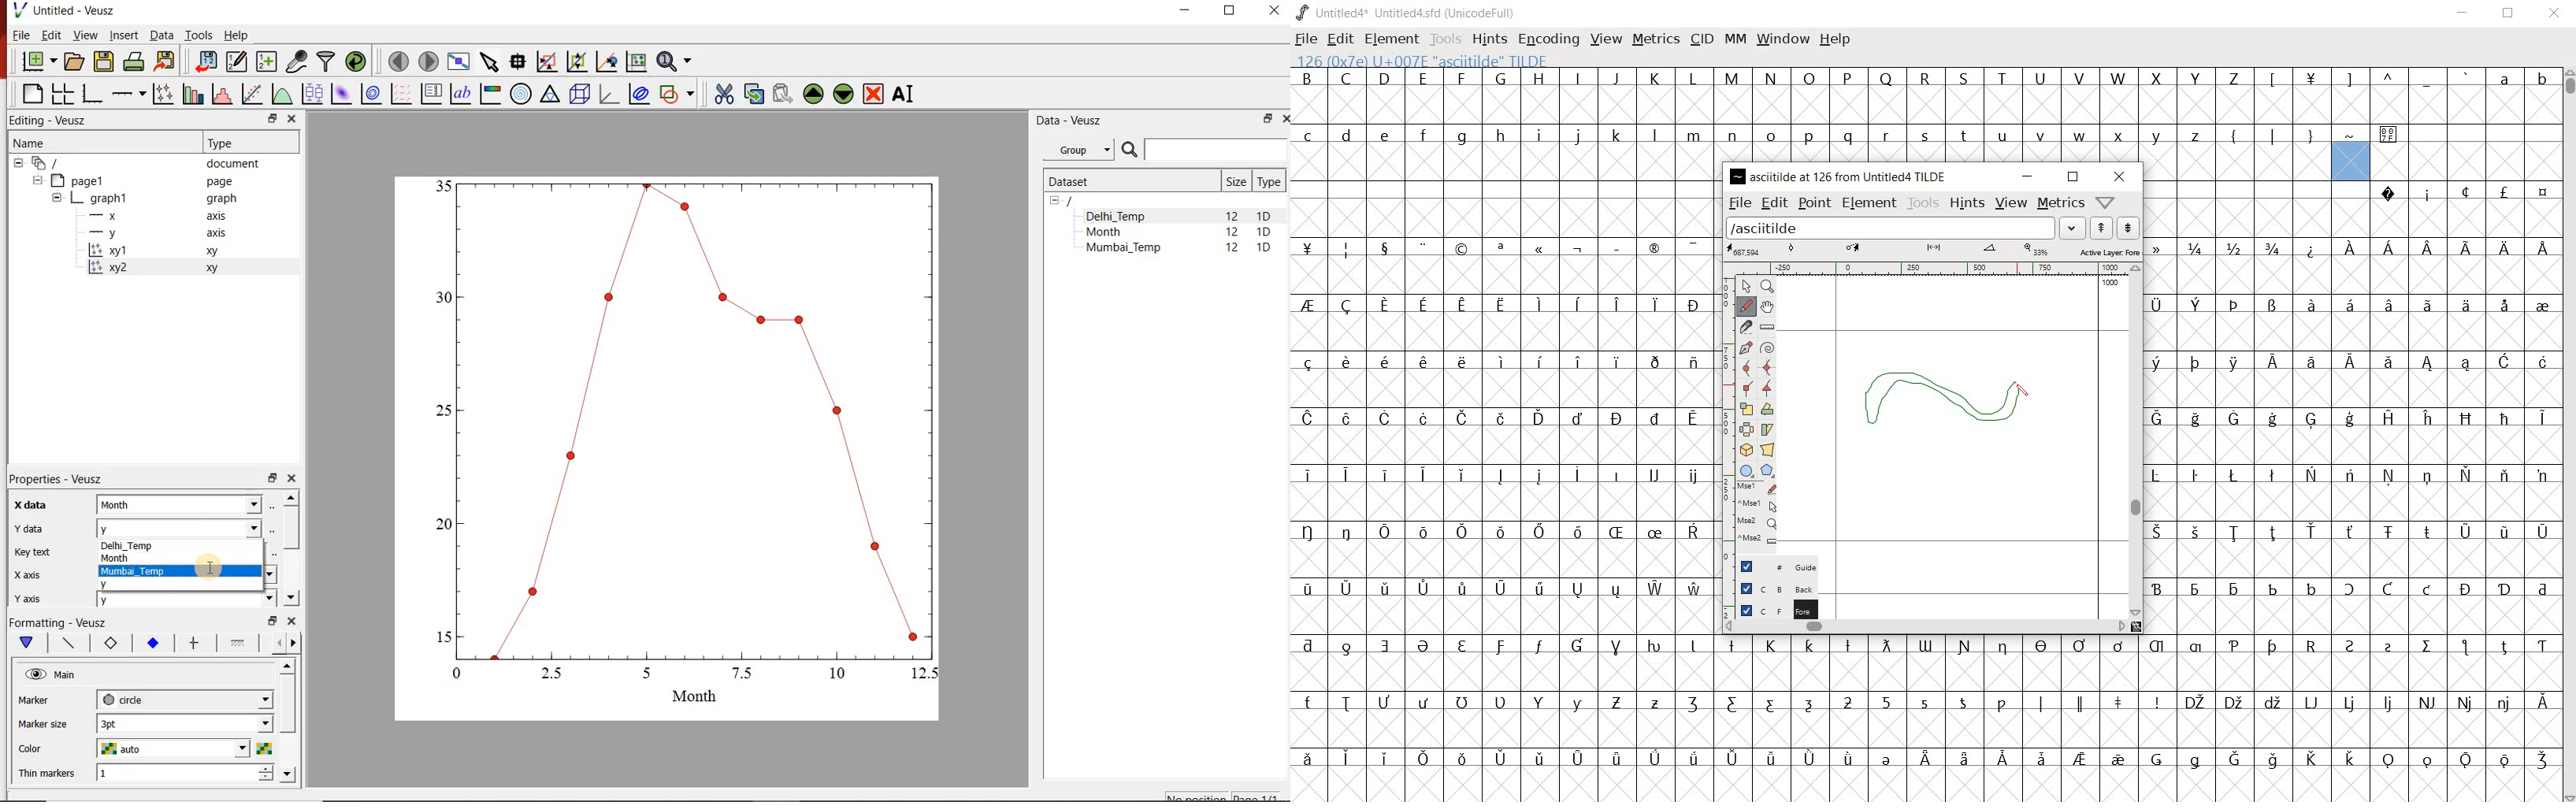  What do you see at coordinates (2351, 161) in the screenshot?
I see `126 (0X7e) U+007E "asciitilde" TILDE` at bounding box center [2351, 161].